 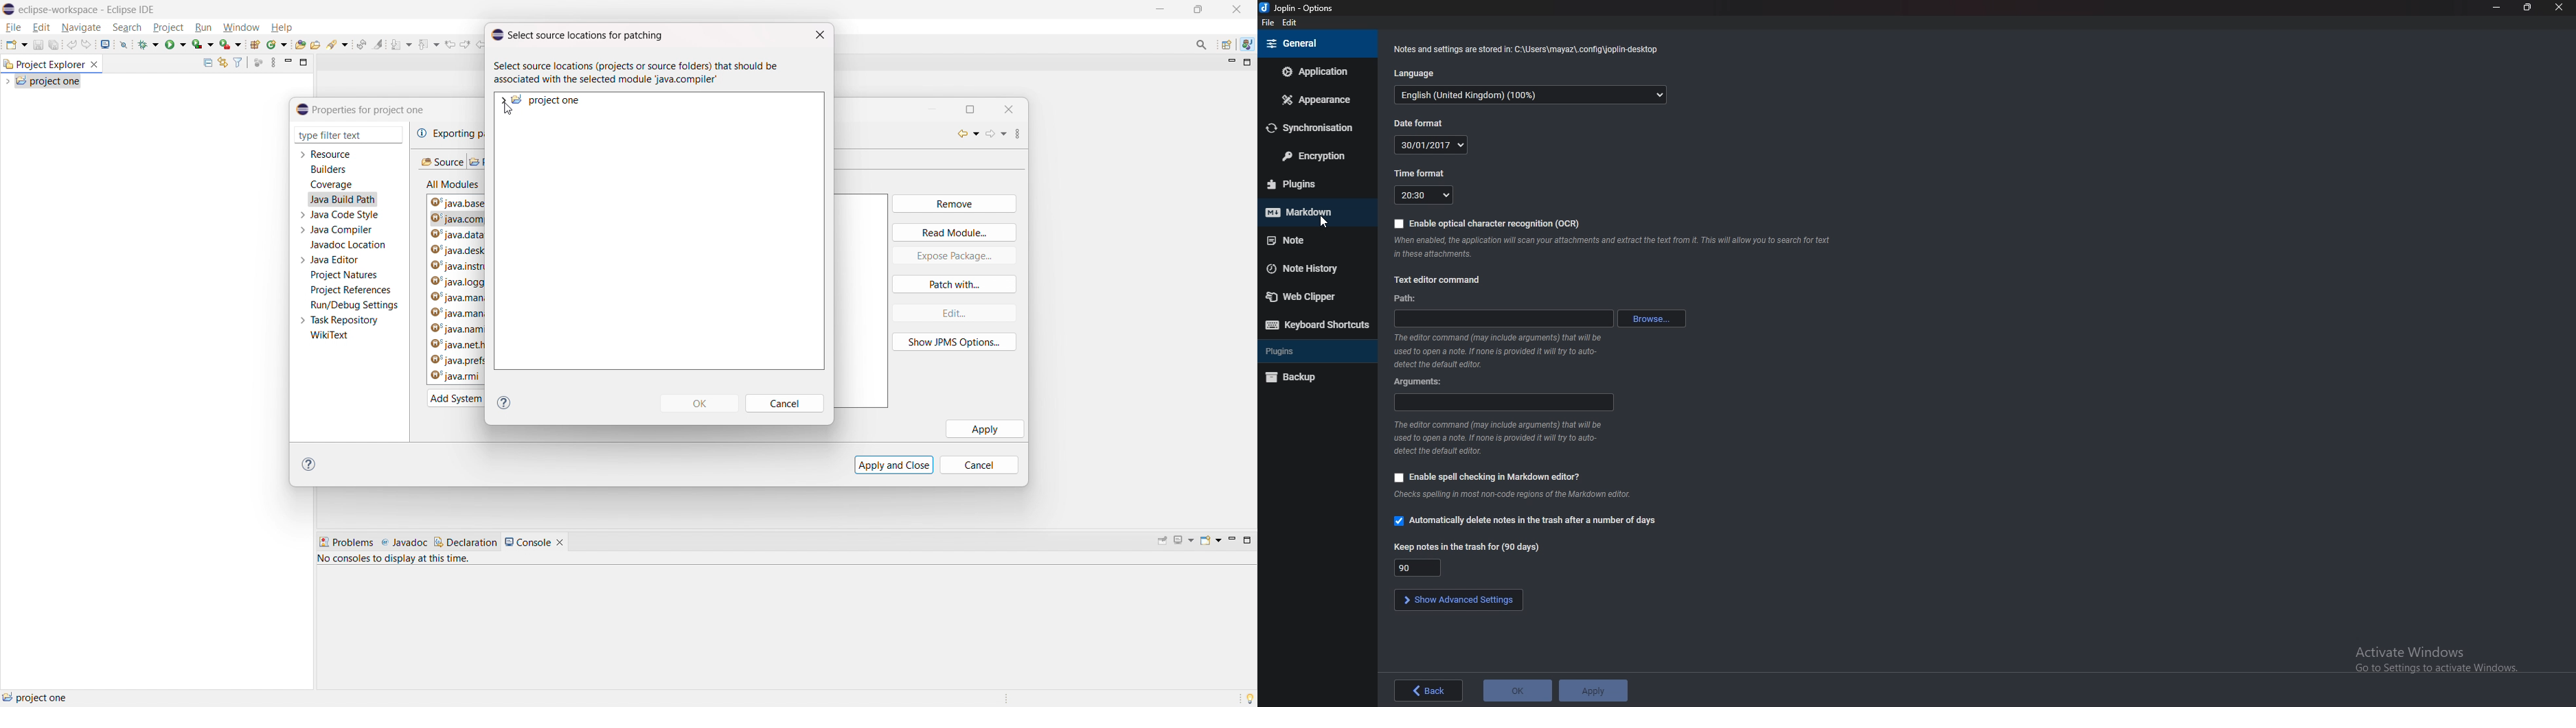 I want to click on pin console, so click(x=1163, y=541).